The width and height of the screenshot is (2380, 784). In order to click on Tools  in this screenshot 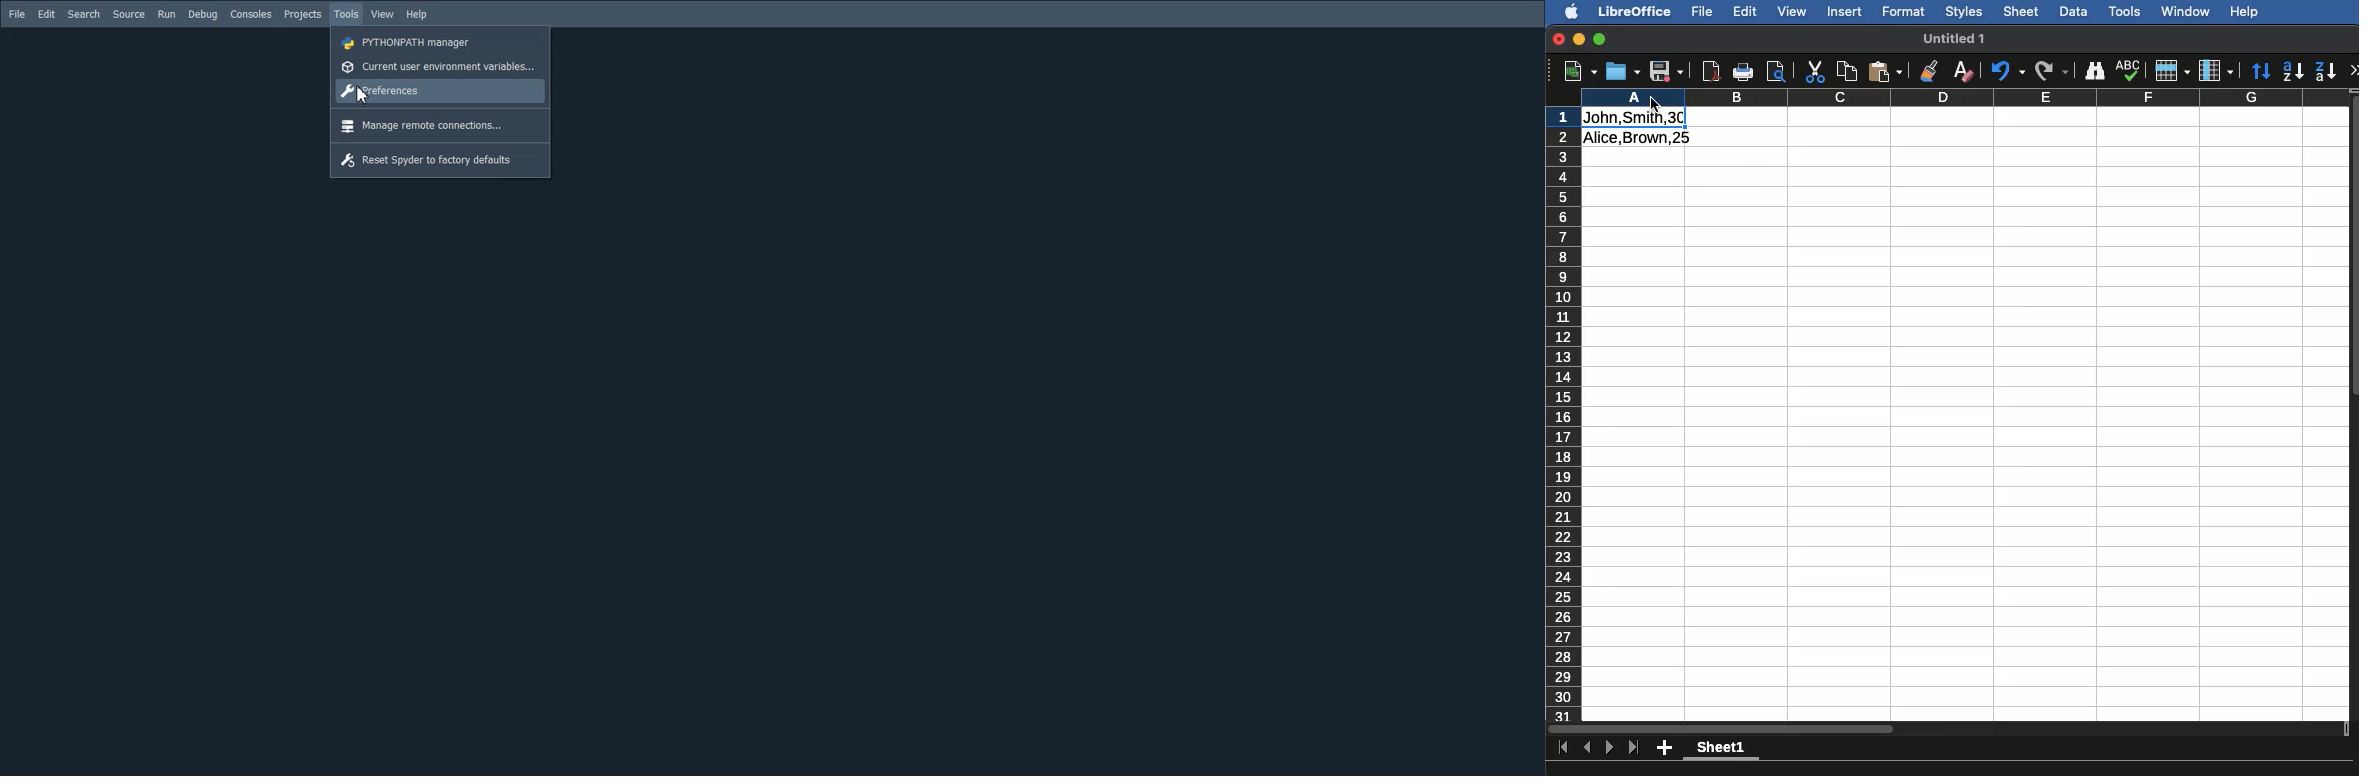, I will do `click(346, 14)`.